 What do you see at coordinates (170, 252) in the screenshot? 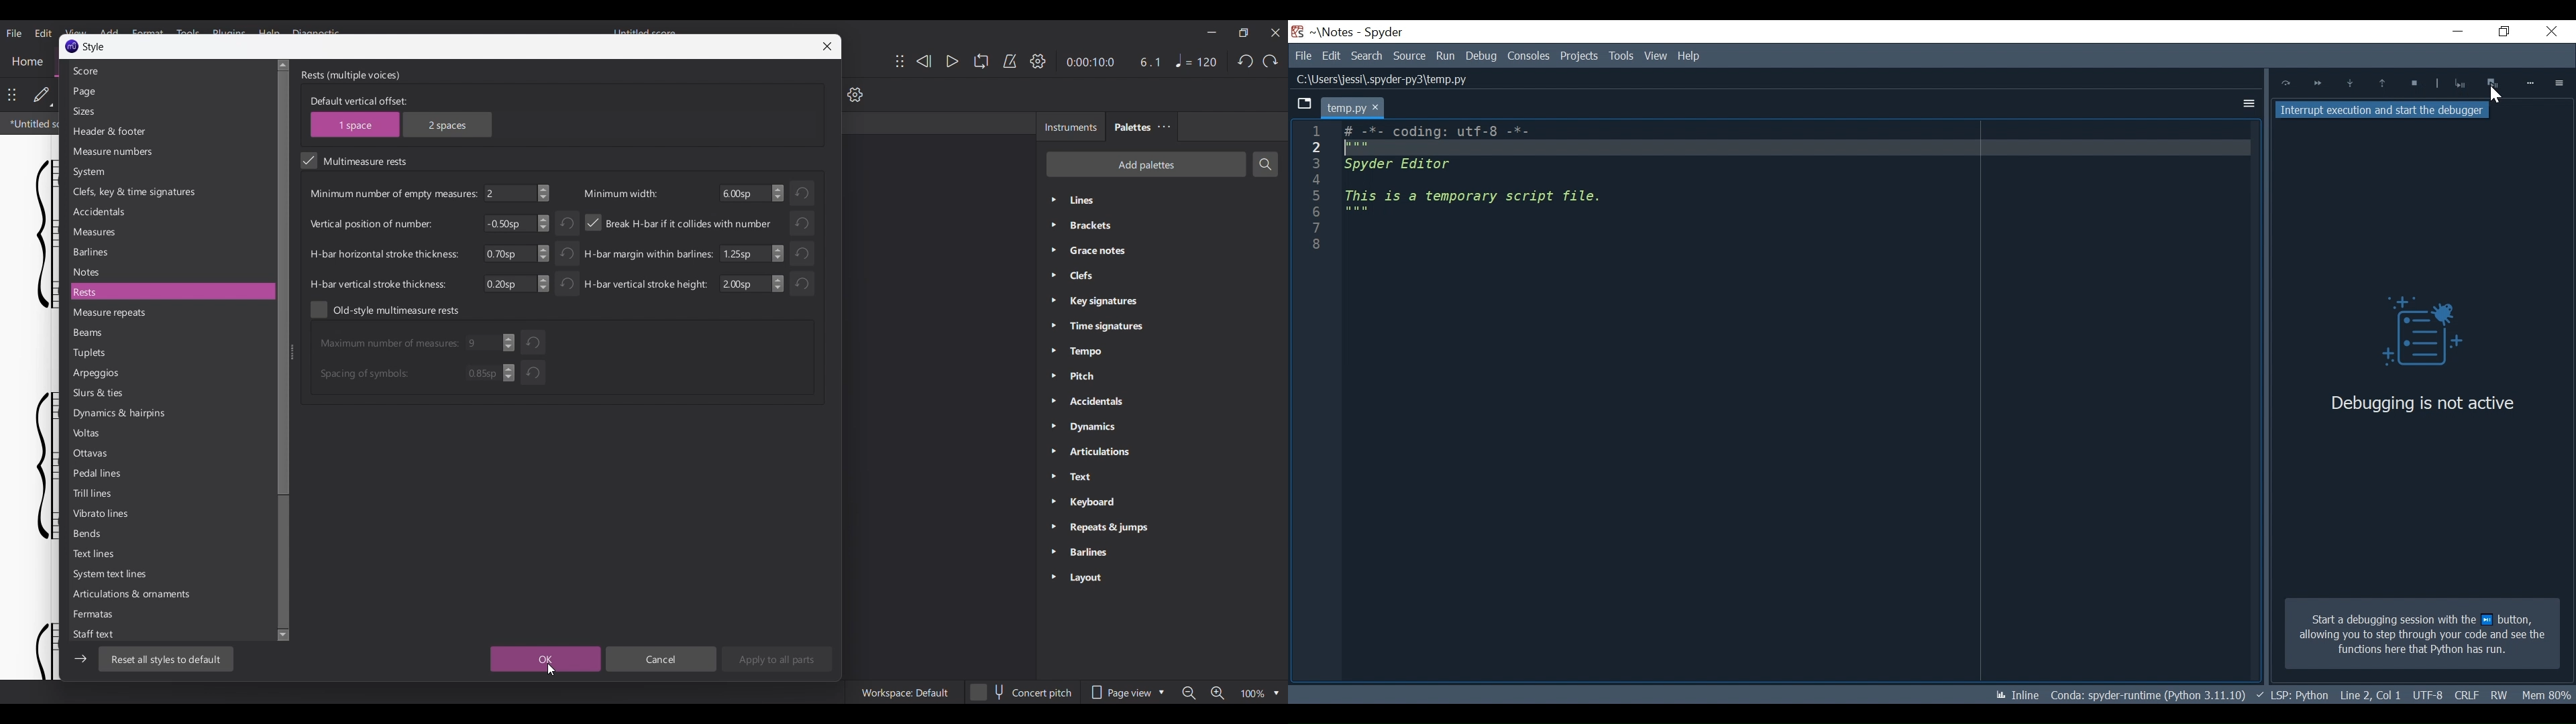
I see `Barlines` at bounding box center [170, 252].